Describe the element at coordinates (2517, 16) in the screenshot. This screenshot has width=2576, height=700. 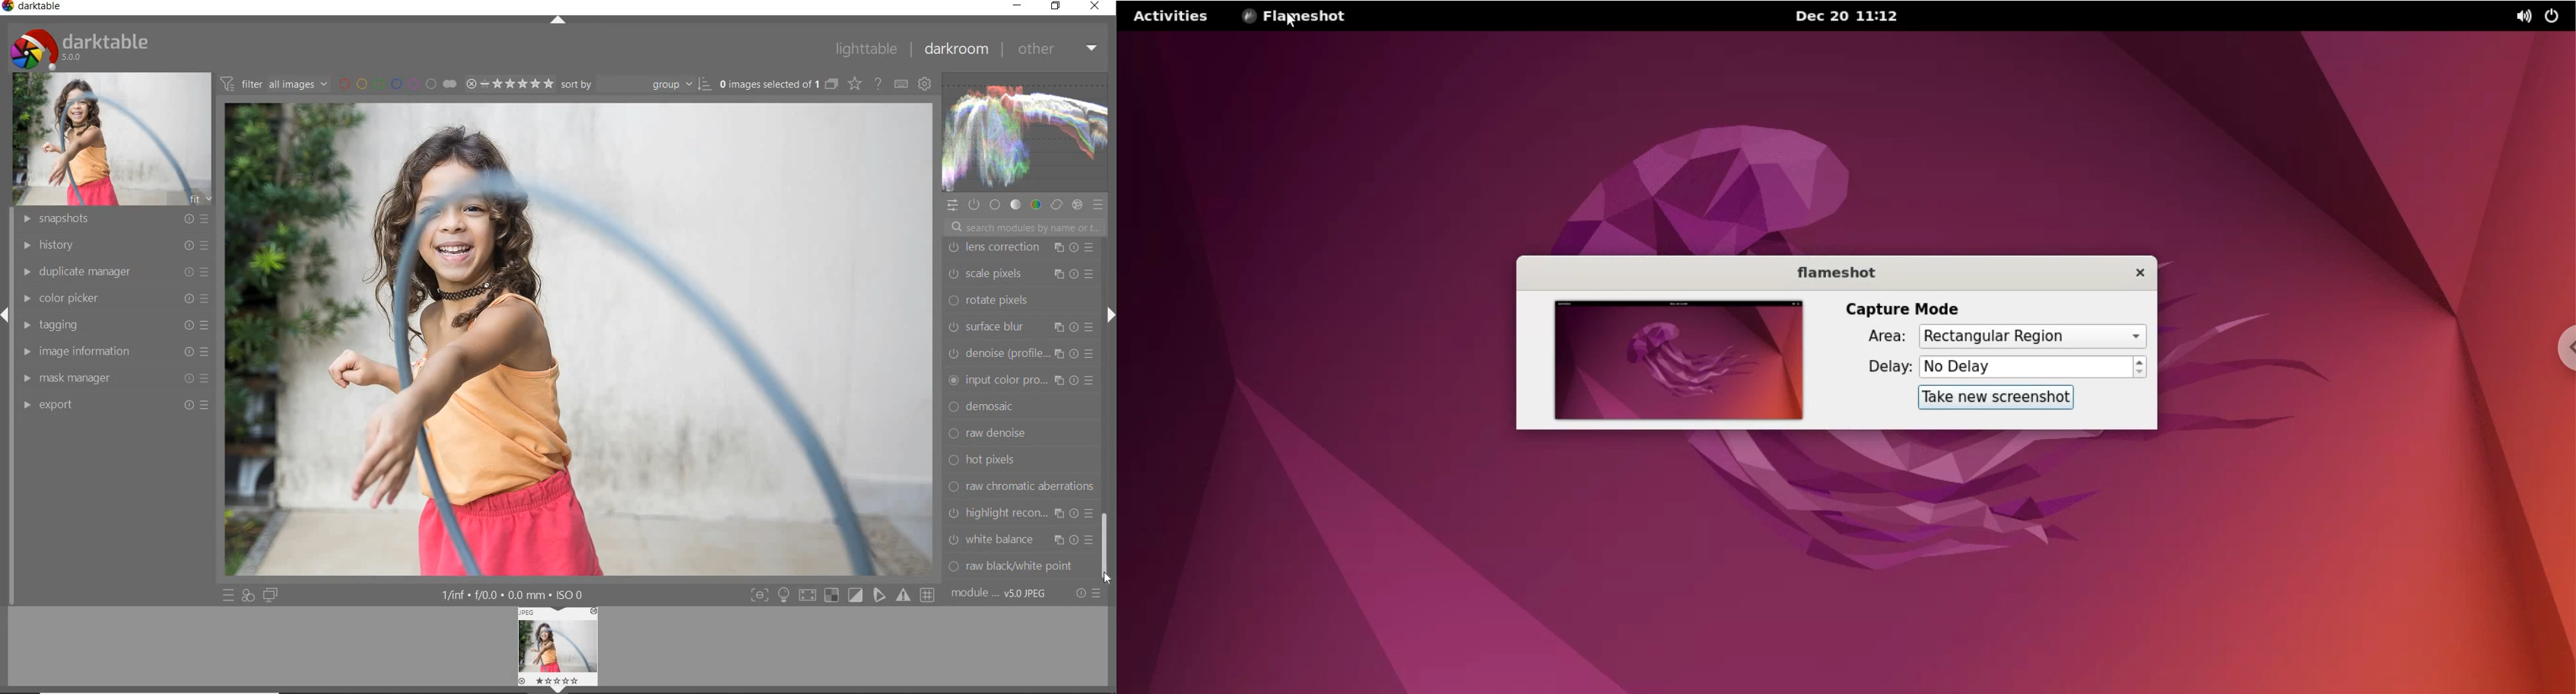
I see `sound options` at that location.